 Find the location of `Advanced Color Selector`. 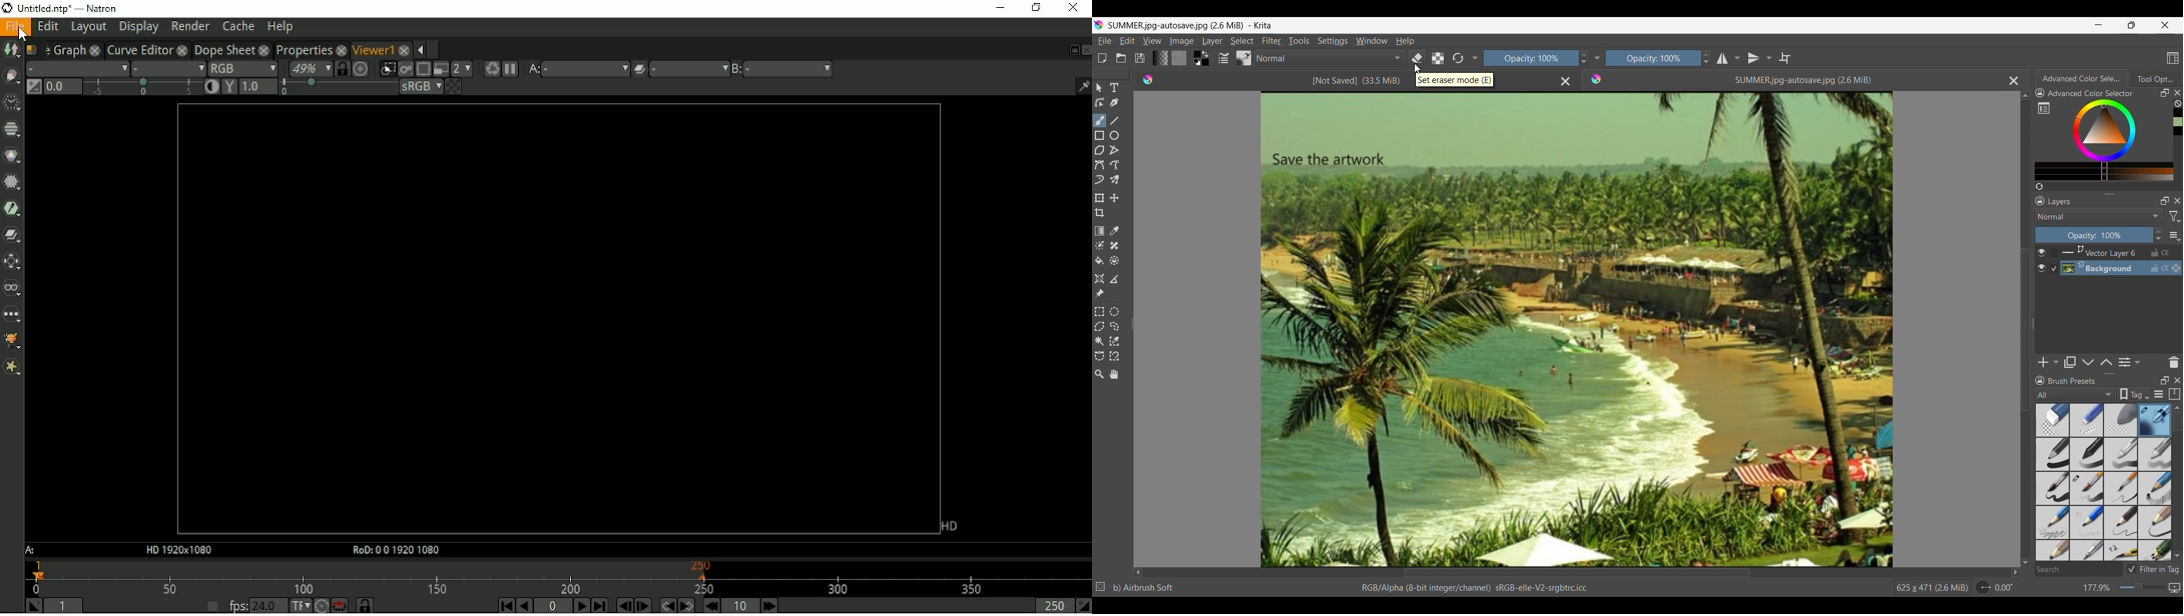

Advanced Color Selector is located at coordinates (2094, 94).